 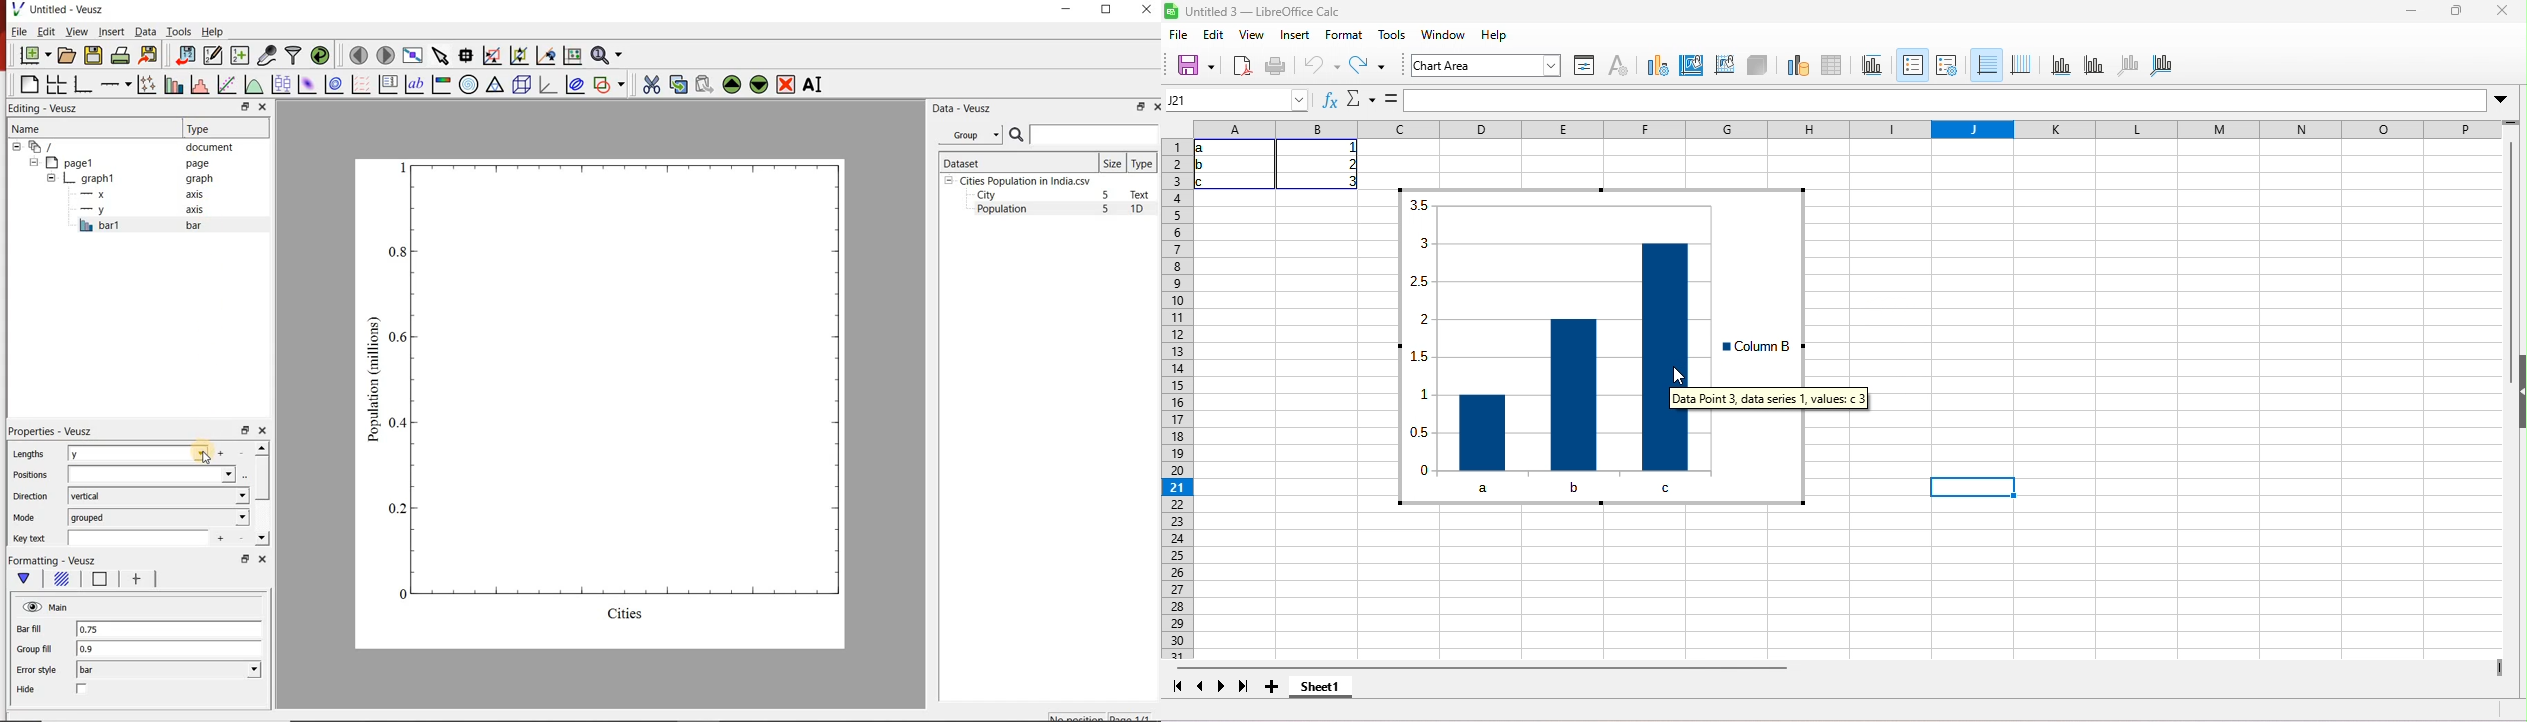 I want to click on text label, so click(x=414, y=84).